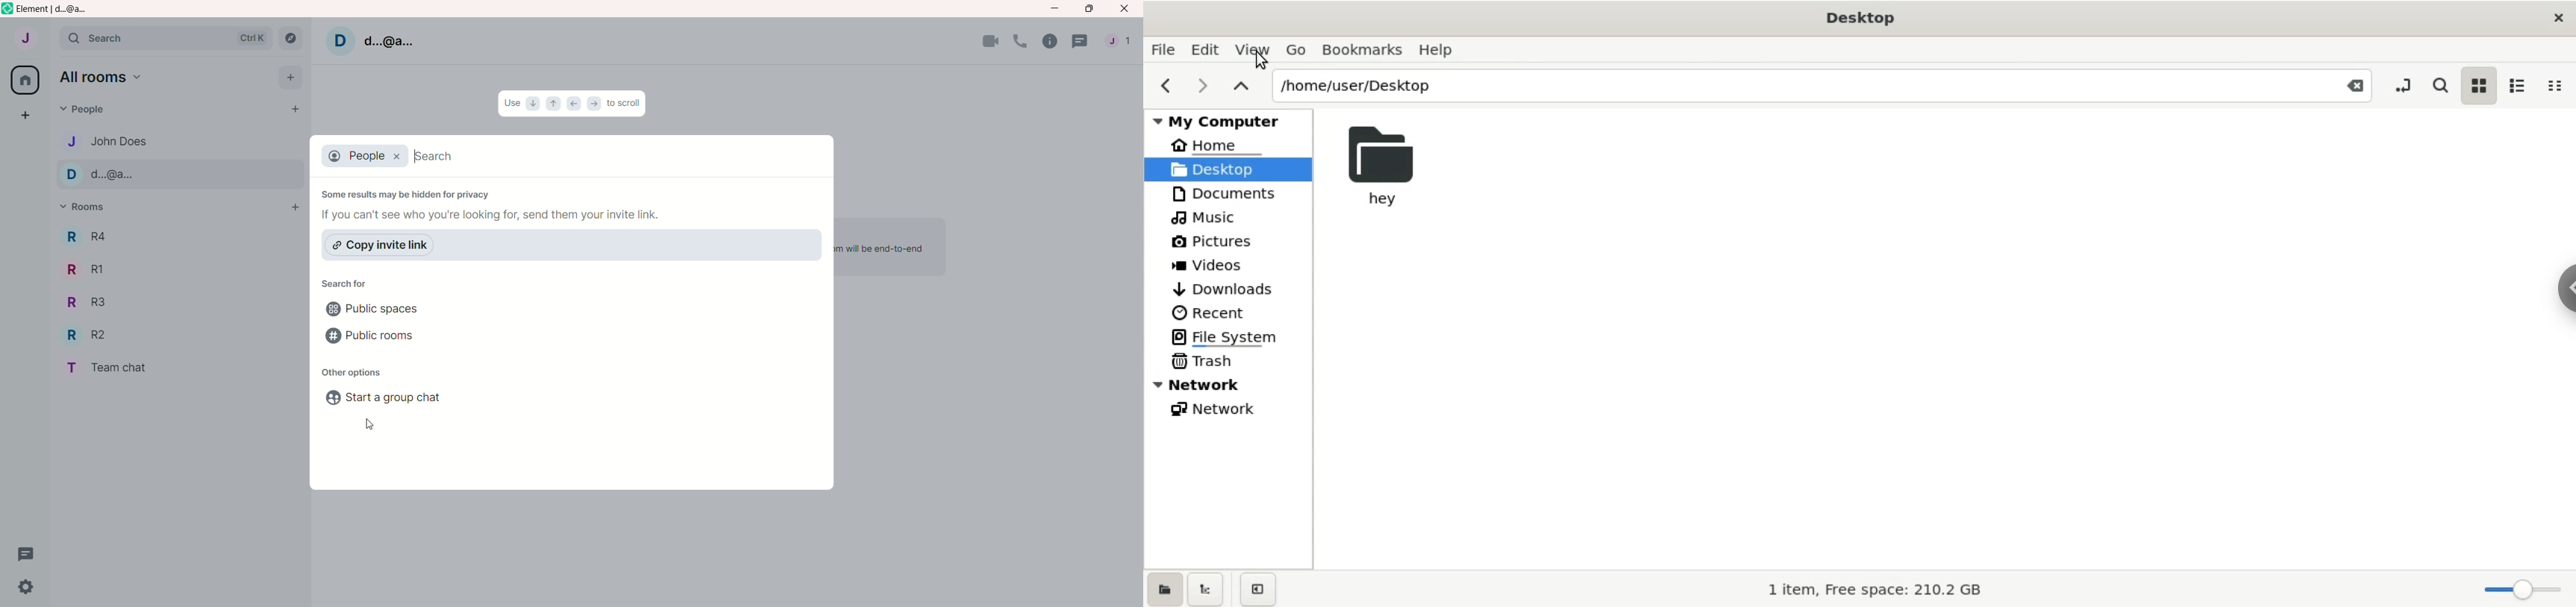  What do you see at coordinates (23, 80) in the screenshot?
I see `all rooms` at bounding box center [23, 80].